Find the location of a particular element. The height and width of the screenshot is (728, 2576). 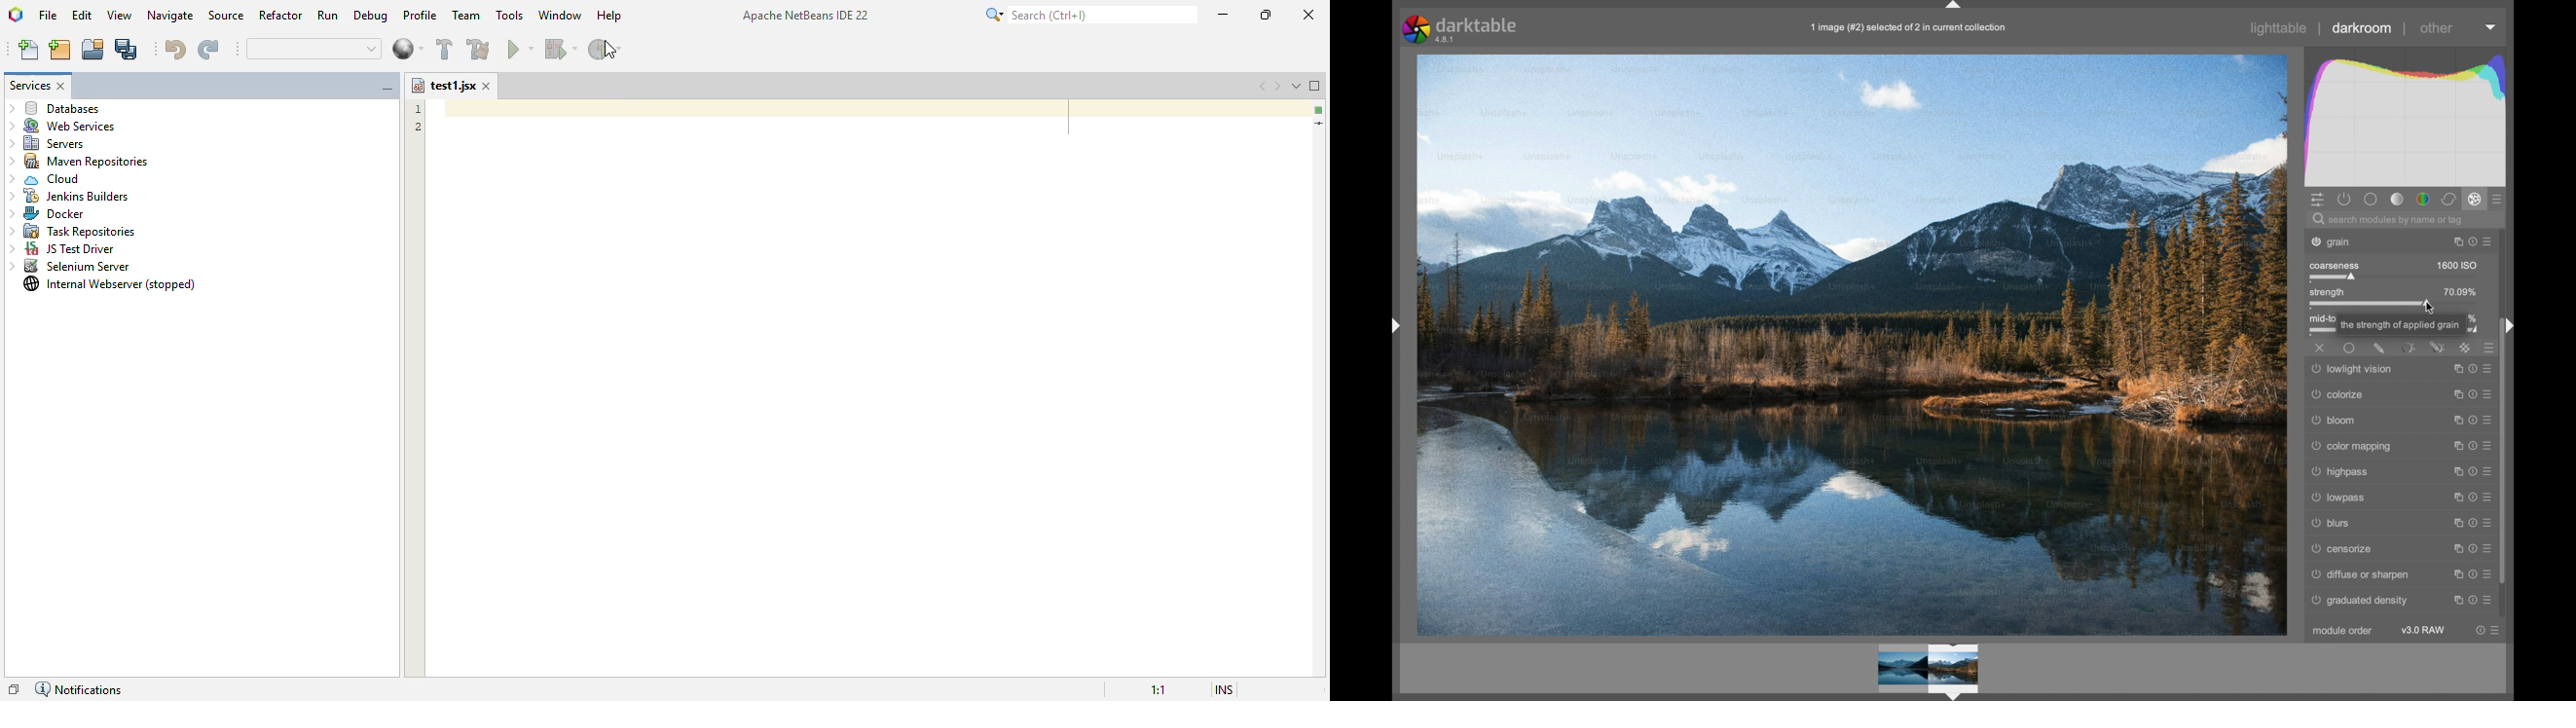

presets is located at coordinates (2497, 630).